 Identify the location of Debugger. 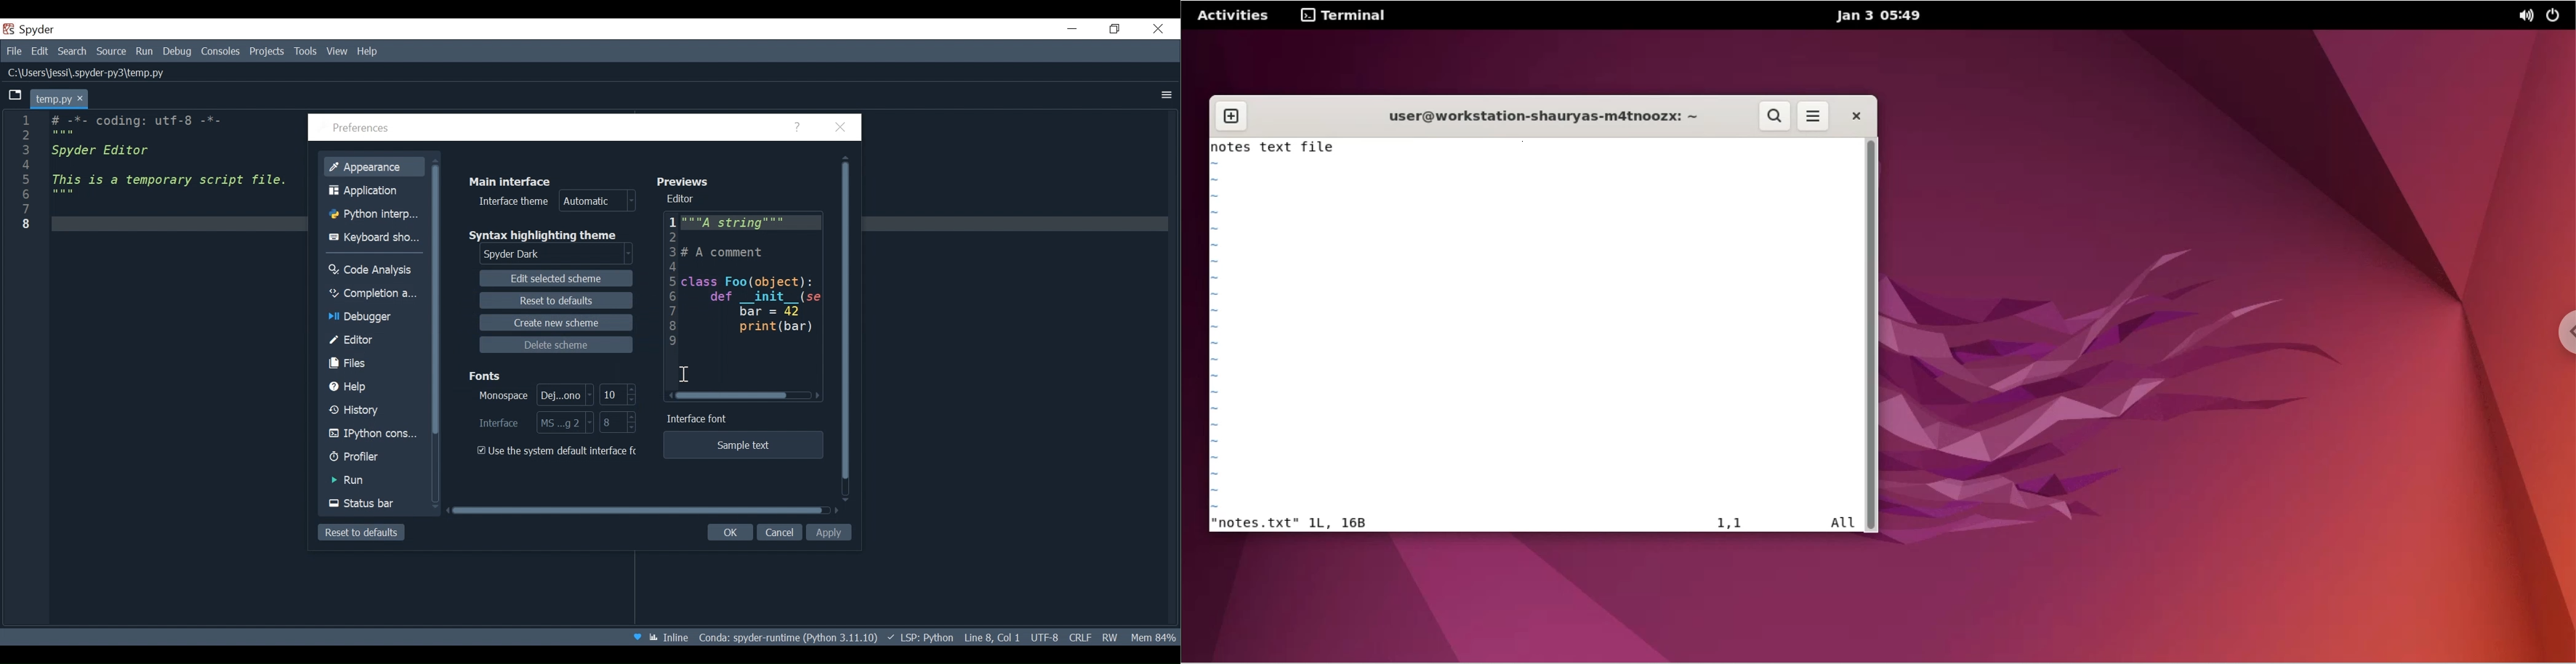
(372, 318).